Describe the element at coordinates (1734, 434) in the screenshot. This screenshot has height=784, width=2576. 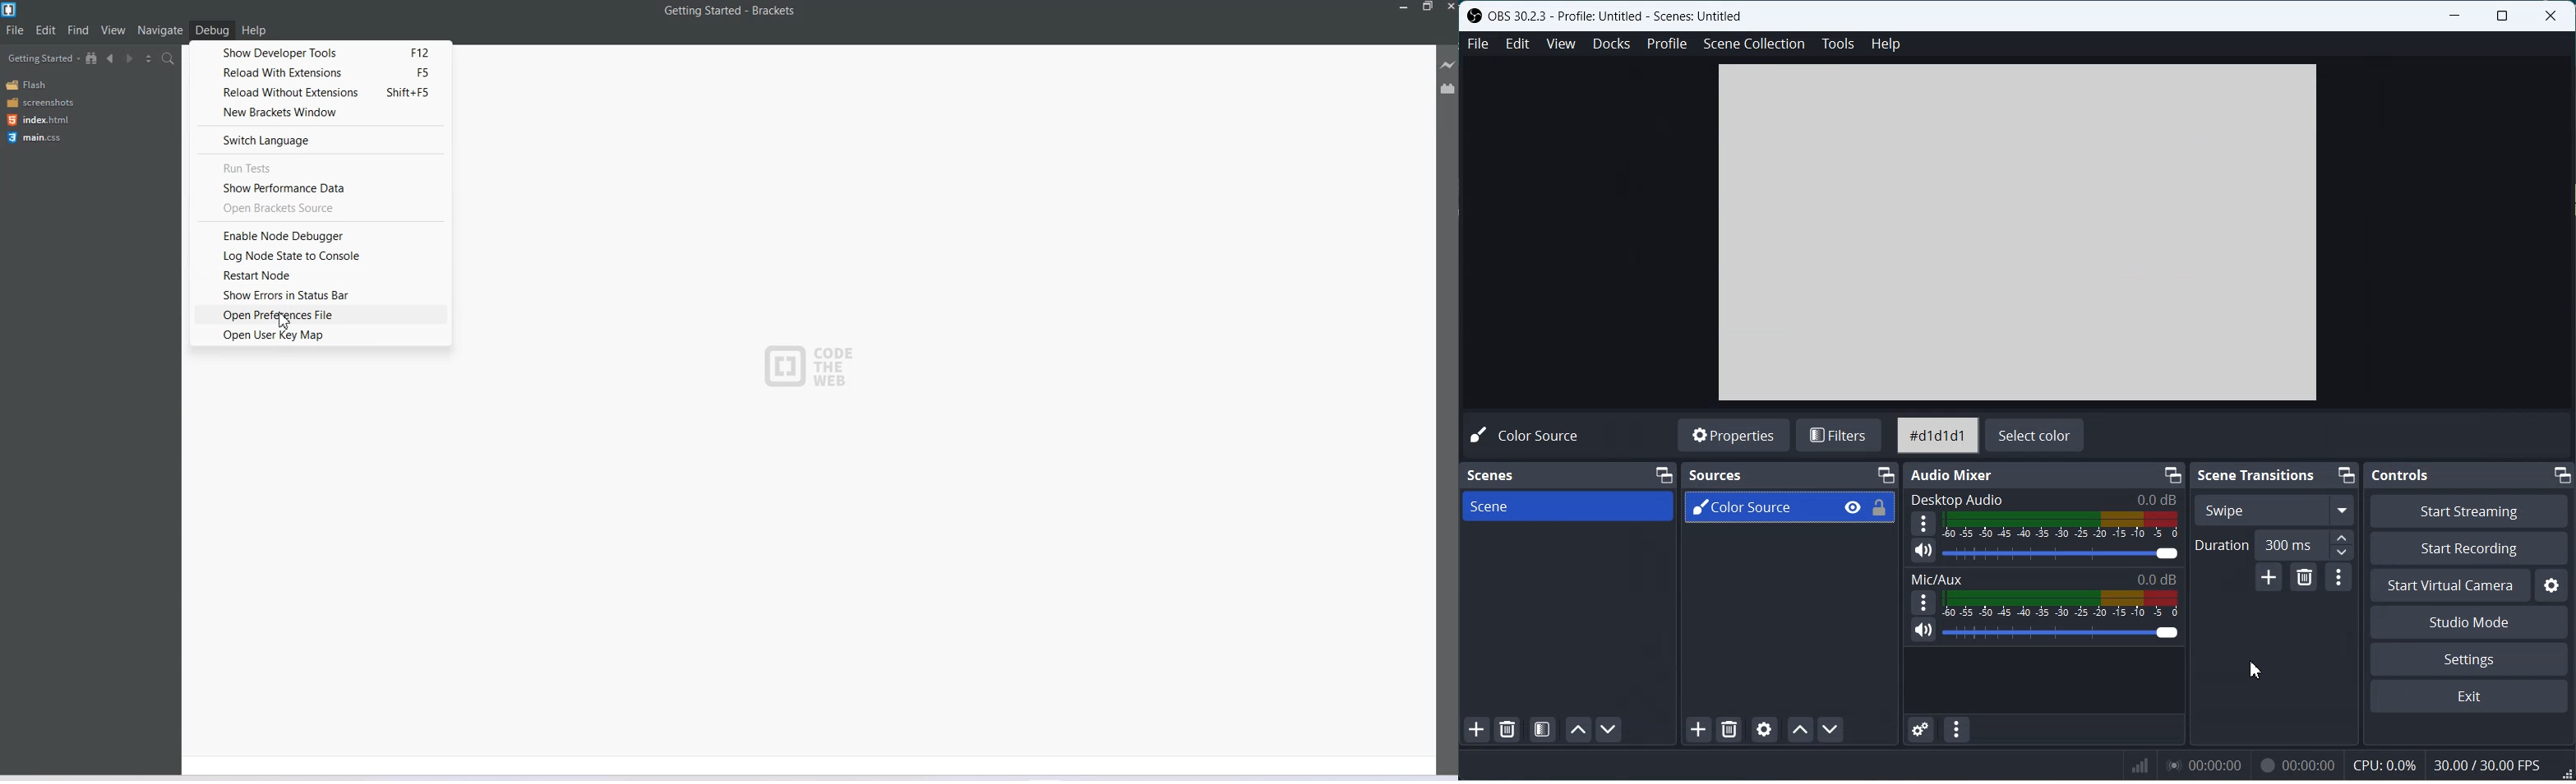
I see `Properties` at that location.